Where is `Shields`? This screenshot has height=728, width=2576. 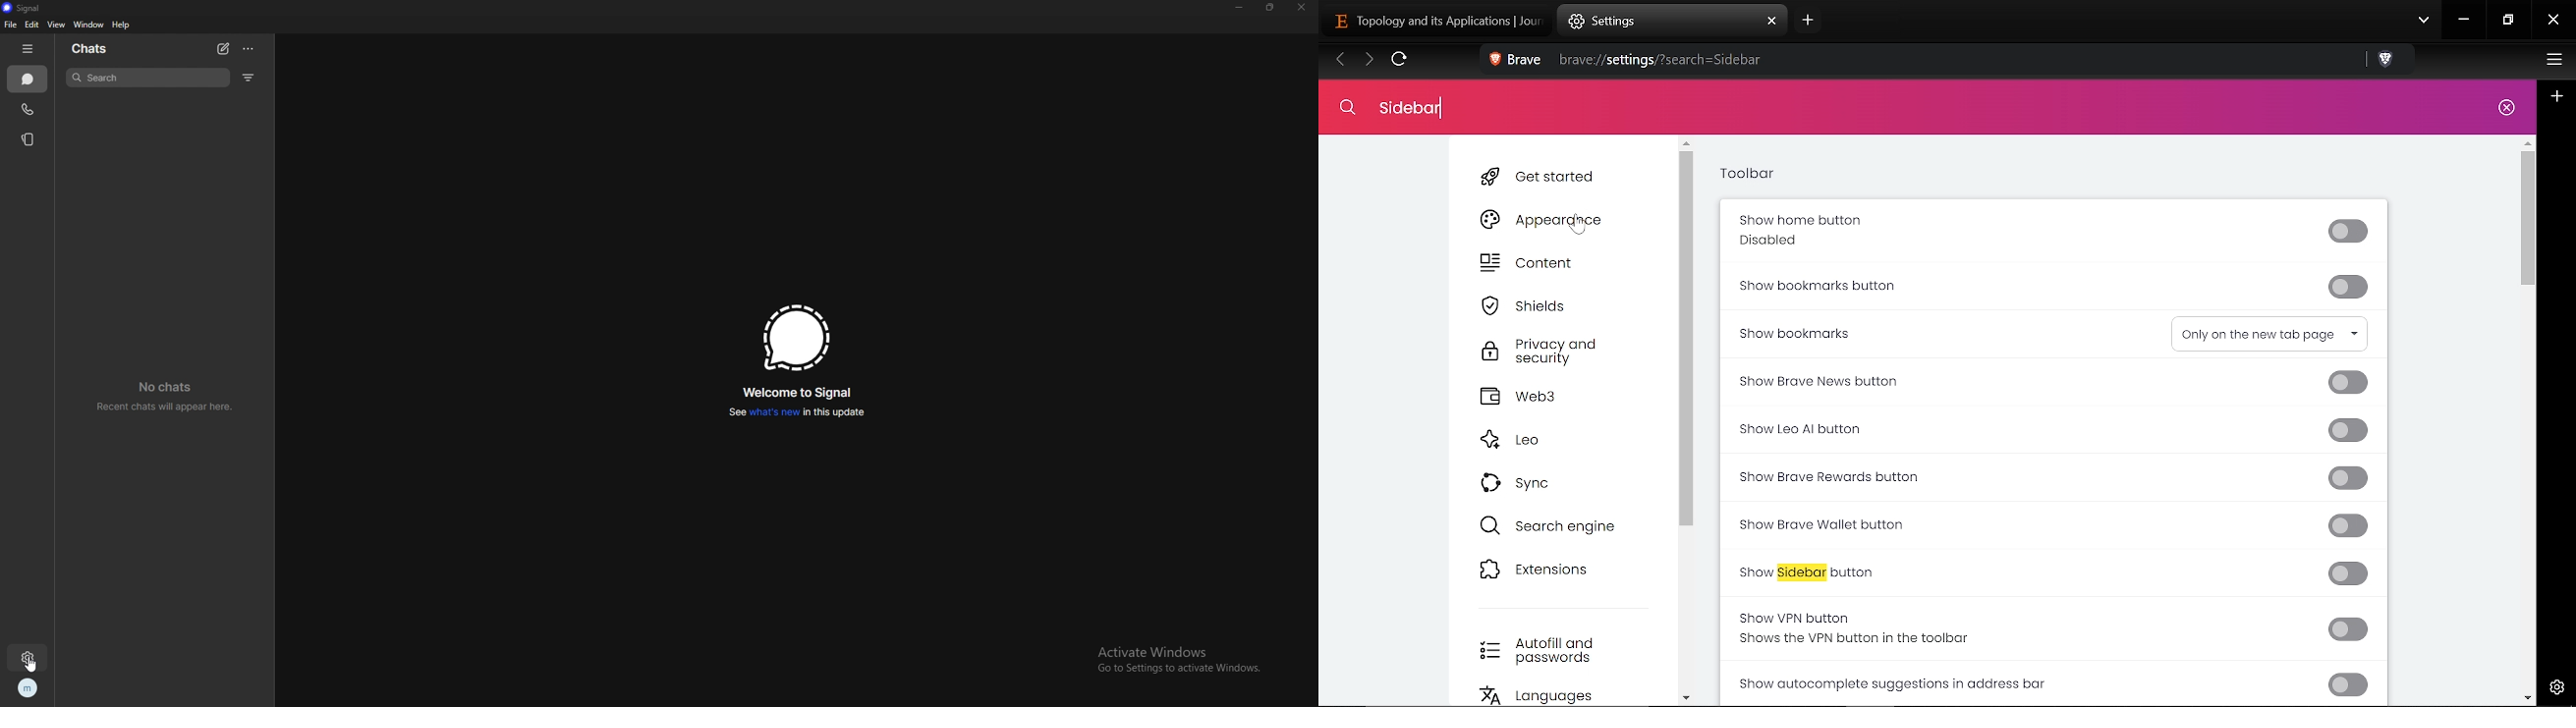 Shields is located at coordinates (1538, 305).